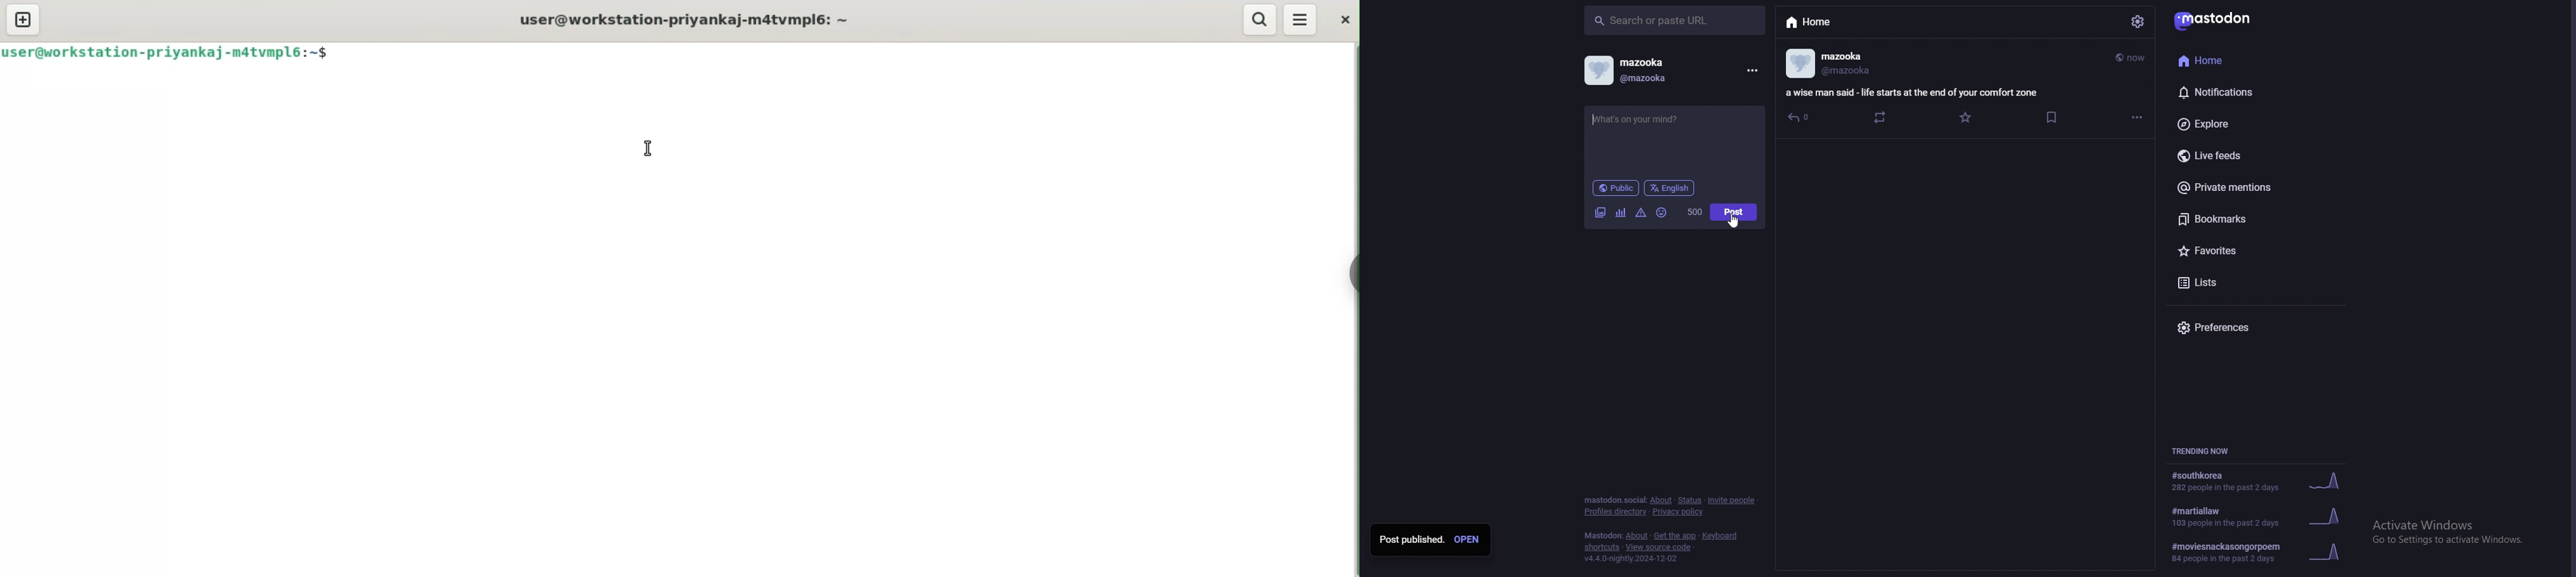 This screenshot has width=2576, height=588. What do you see at coordinates (2238, 327) in the screenshot?
I see `preferences` at bounding box center [2238, 327].